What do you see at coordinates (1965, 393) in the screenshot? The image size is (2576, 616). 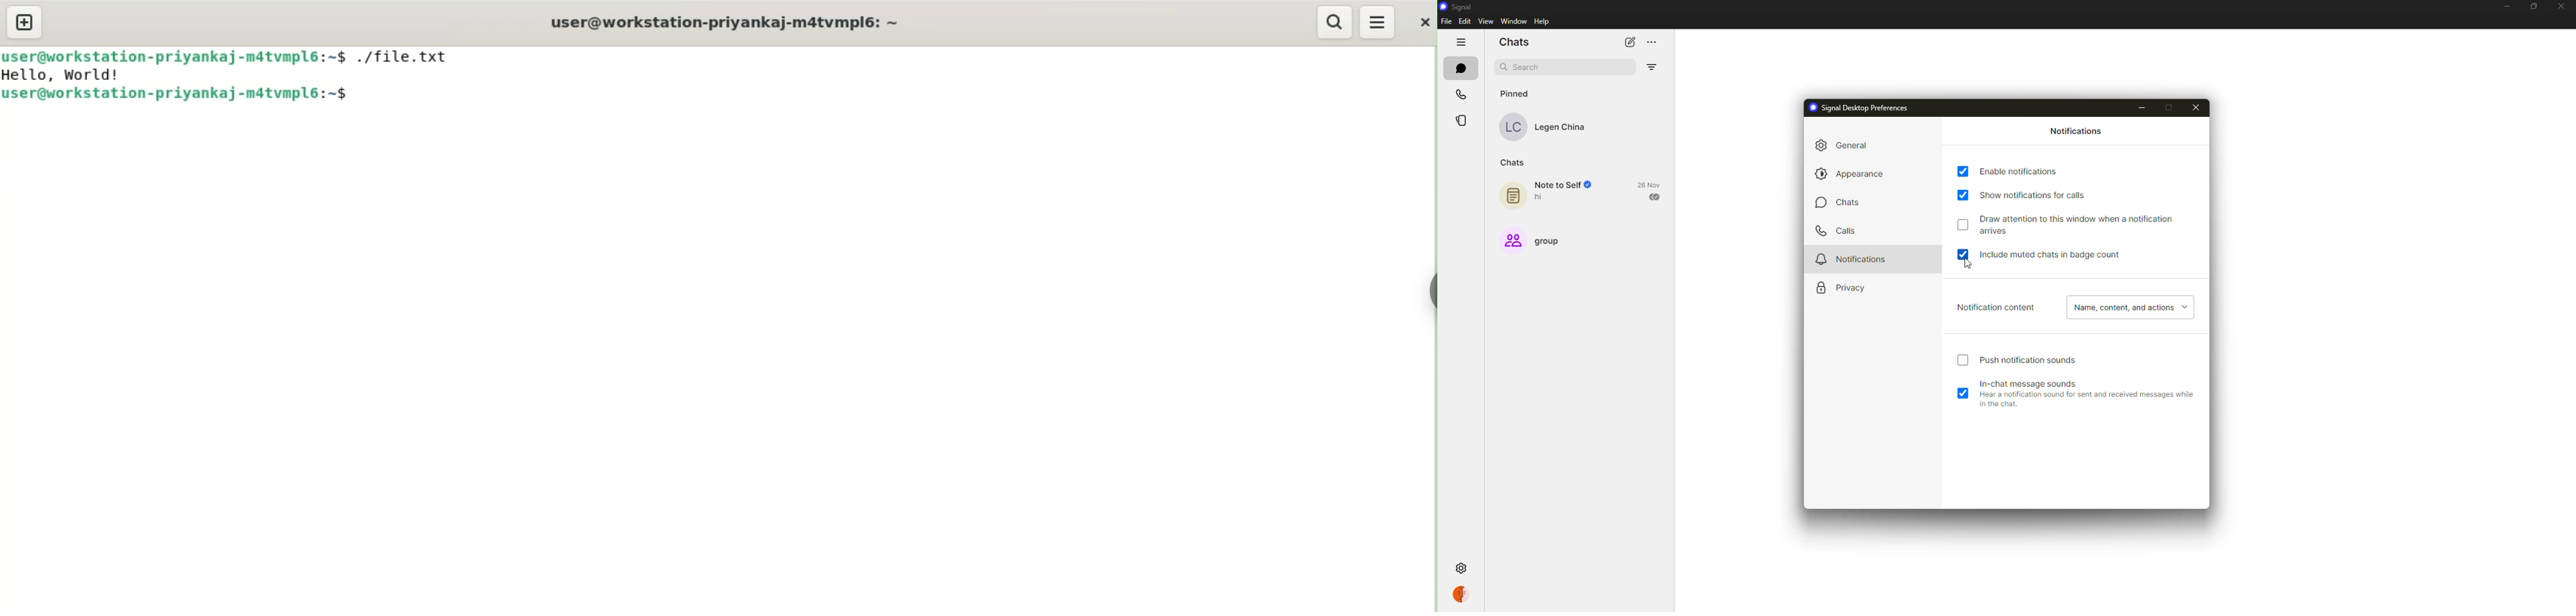 I see `enabled` at bounding box center [1965, 393].